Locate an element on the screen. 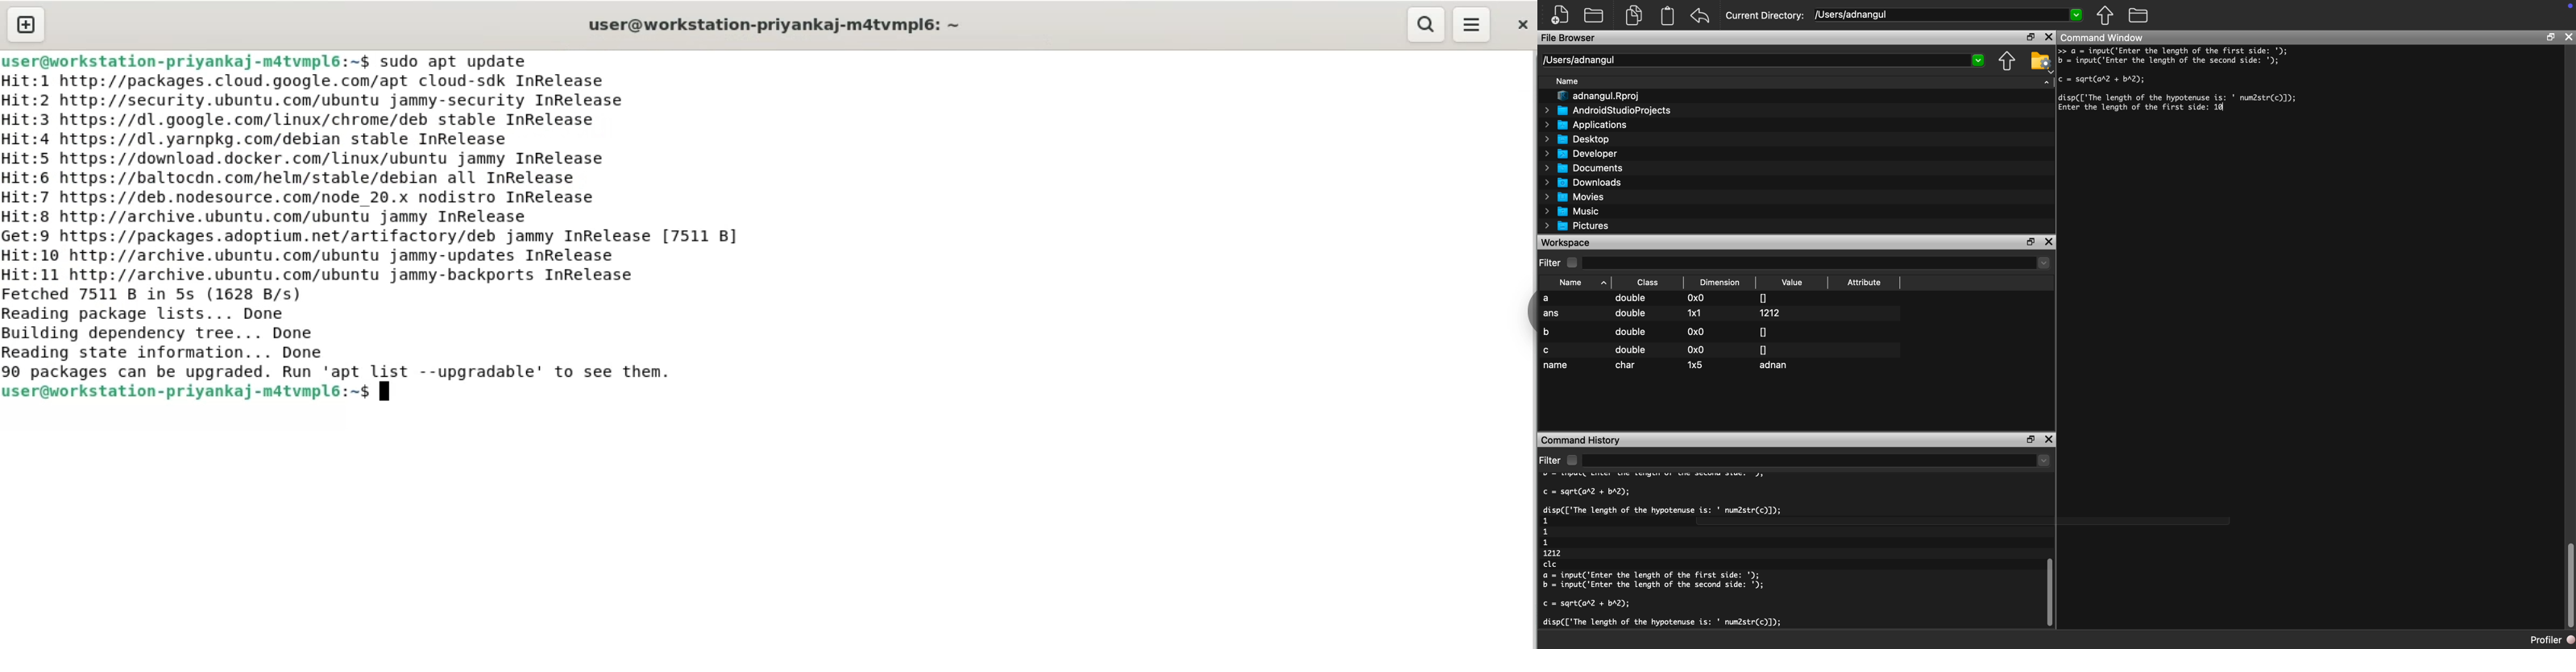  vertical scroll bar is located at coordinates (2570, 586).